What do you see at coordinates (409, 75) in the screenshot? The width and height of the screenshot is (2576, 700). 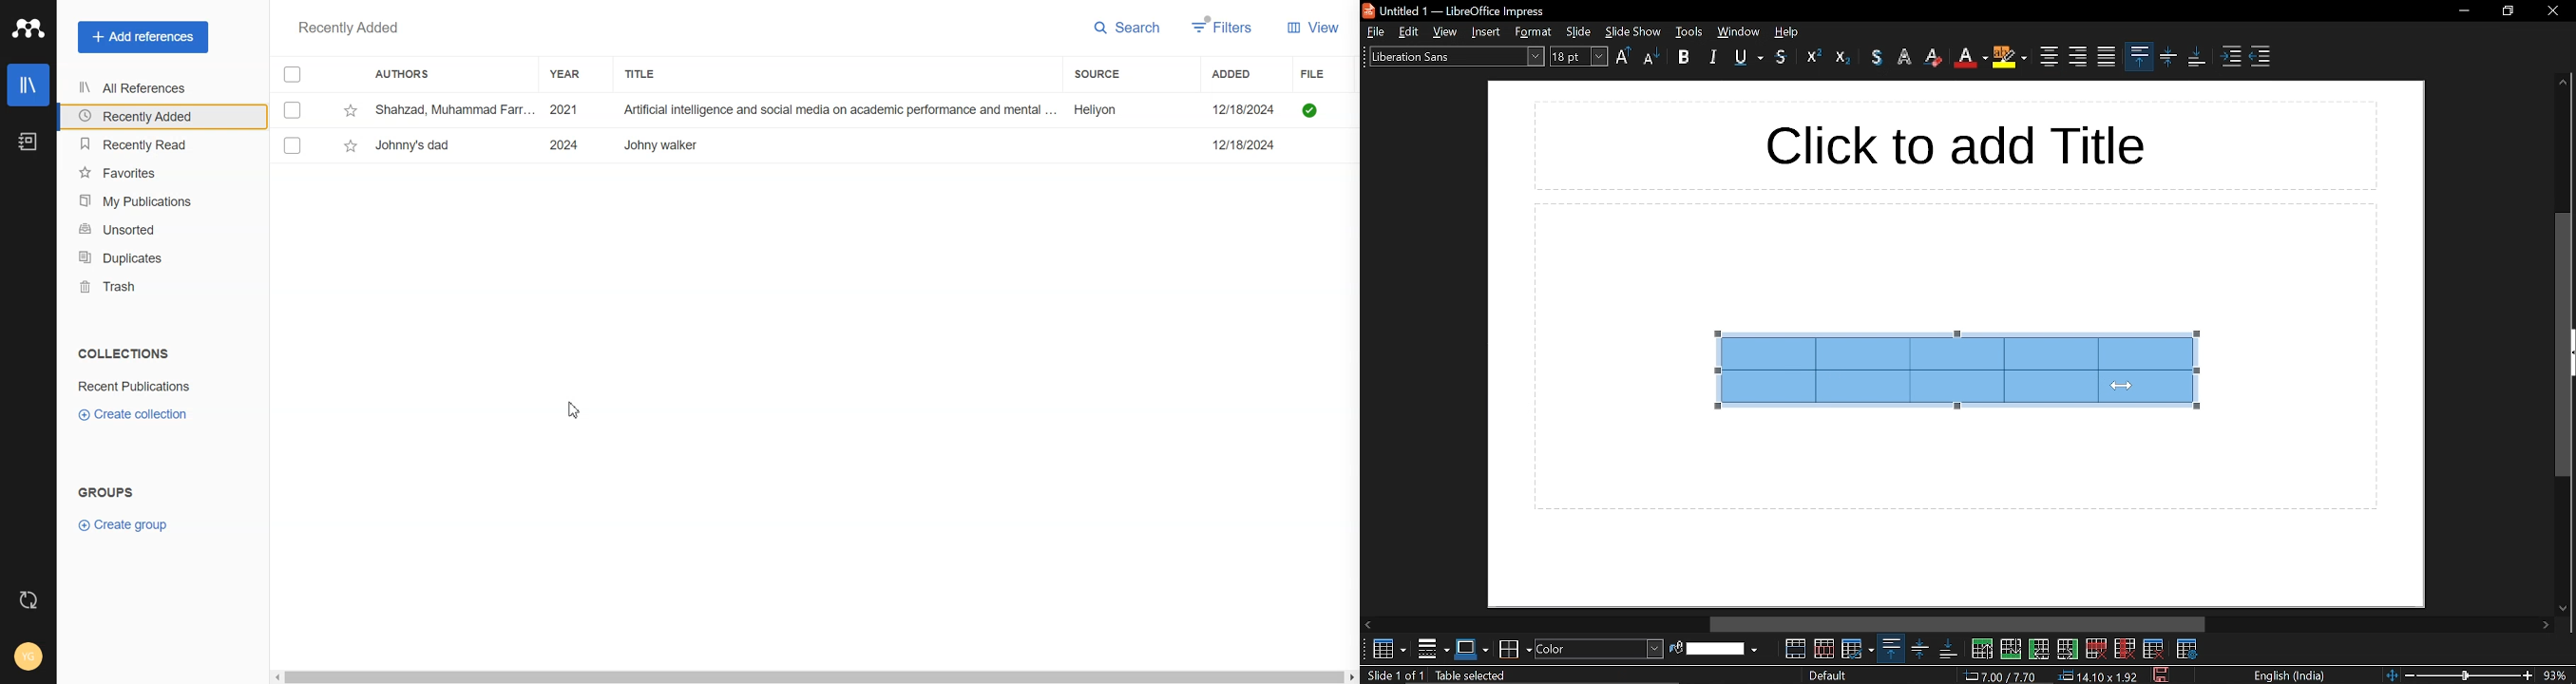 I see `Authors` at bounding box center [409, 75].